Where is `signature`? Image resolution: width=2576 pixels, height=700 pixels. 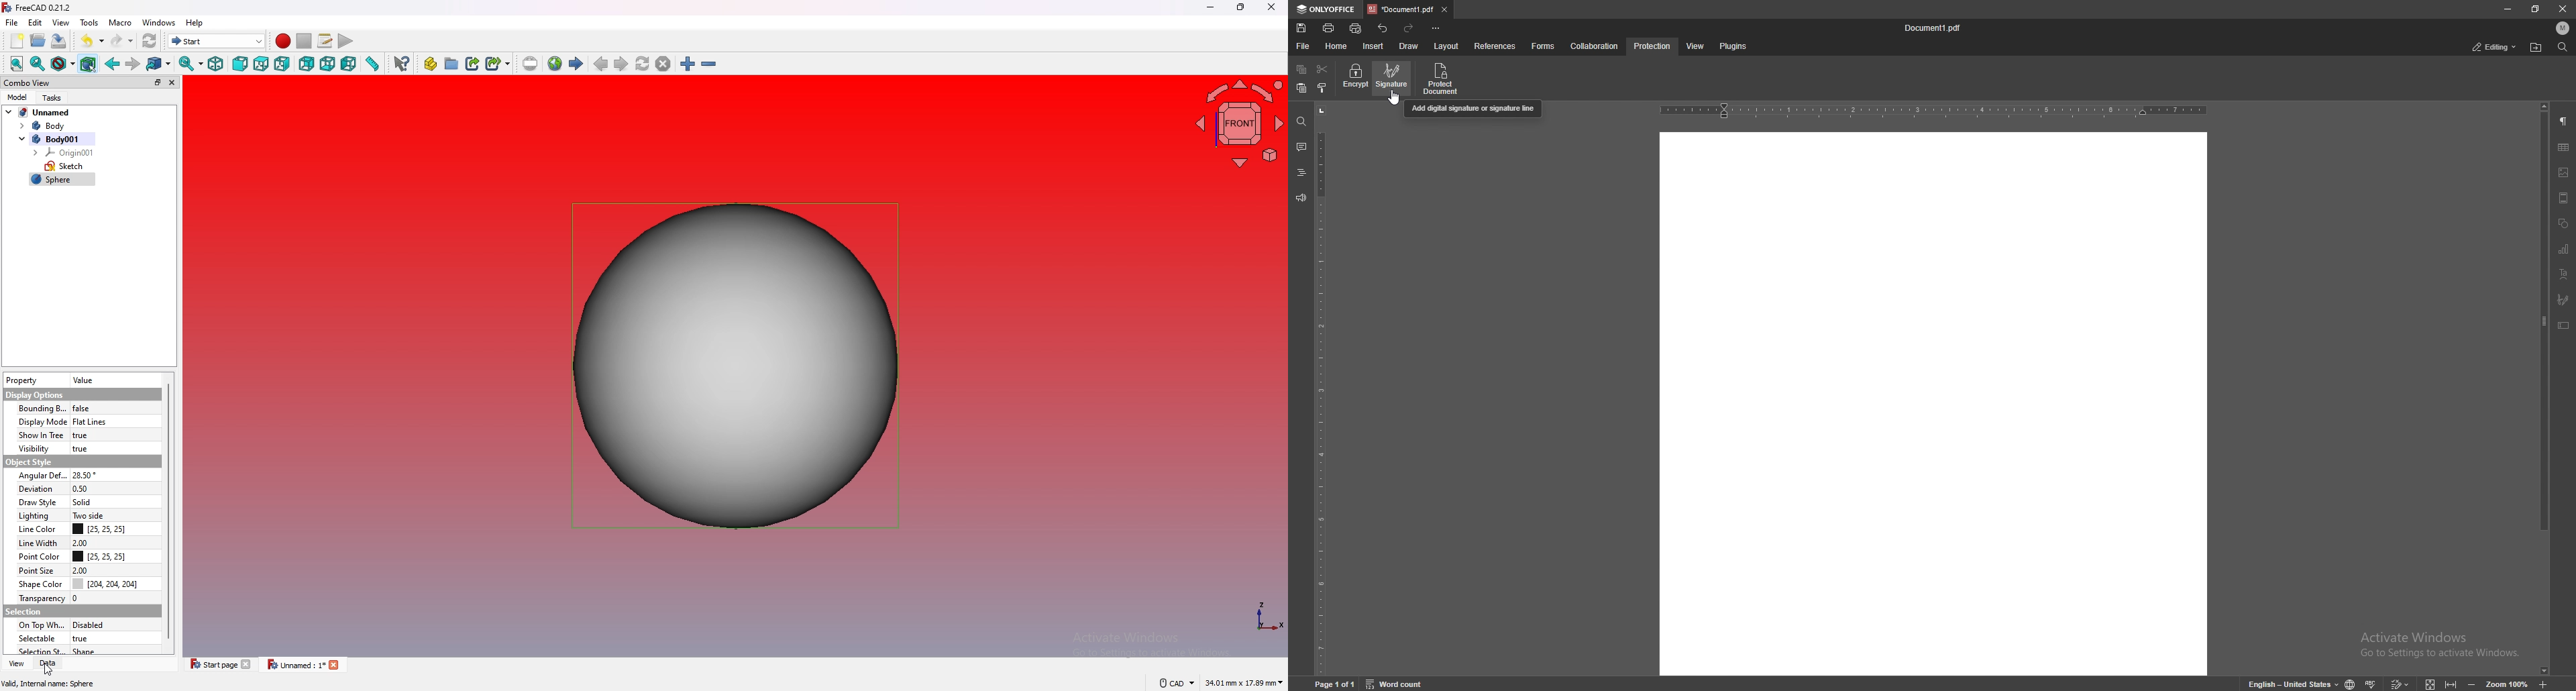
signature is located at coordinates (2563, 300).